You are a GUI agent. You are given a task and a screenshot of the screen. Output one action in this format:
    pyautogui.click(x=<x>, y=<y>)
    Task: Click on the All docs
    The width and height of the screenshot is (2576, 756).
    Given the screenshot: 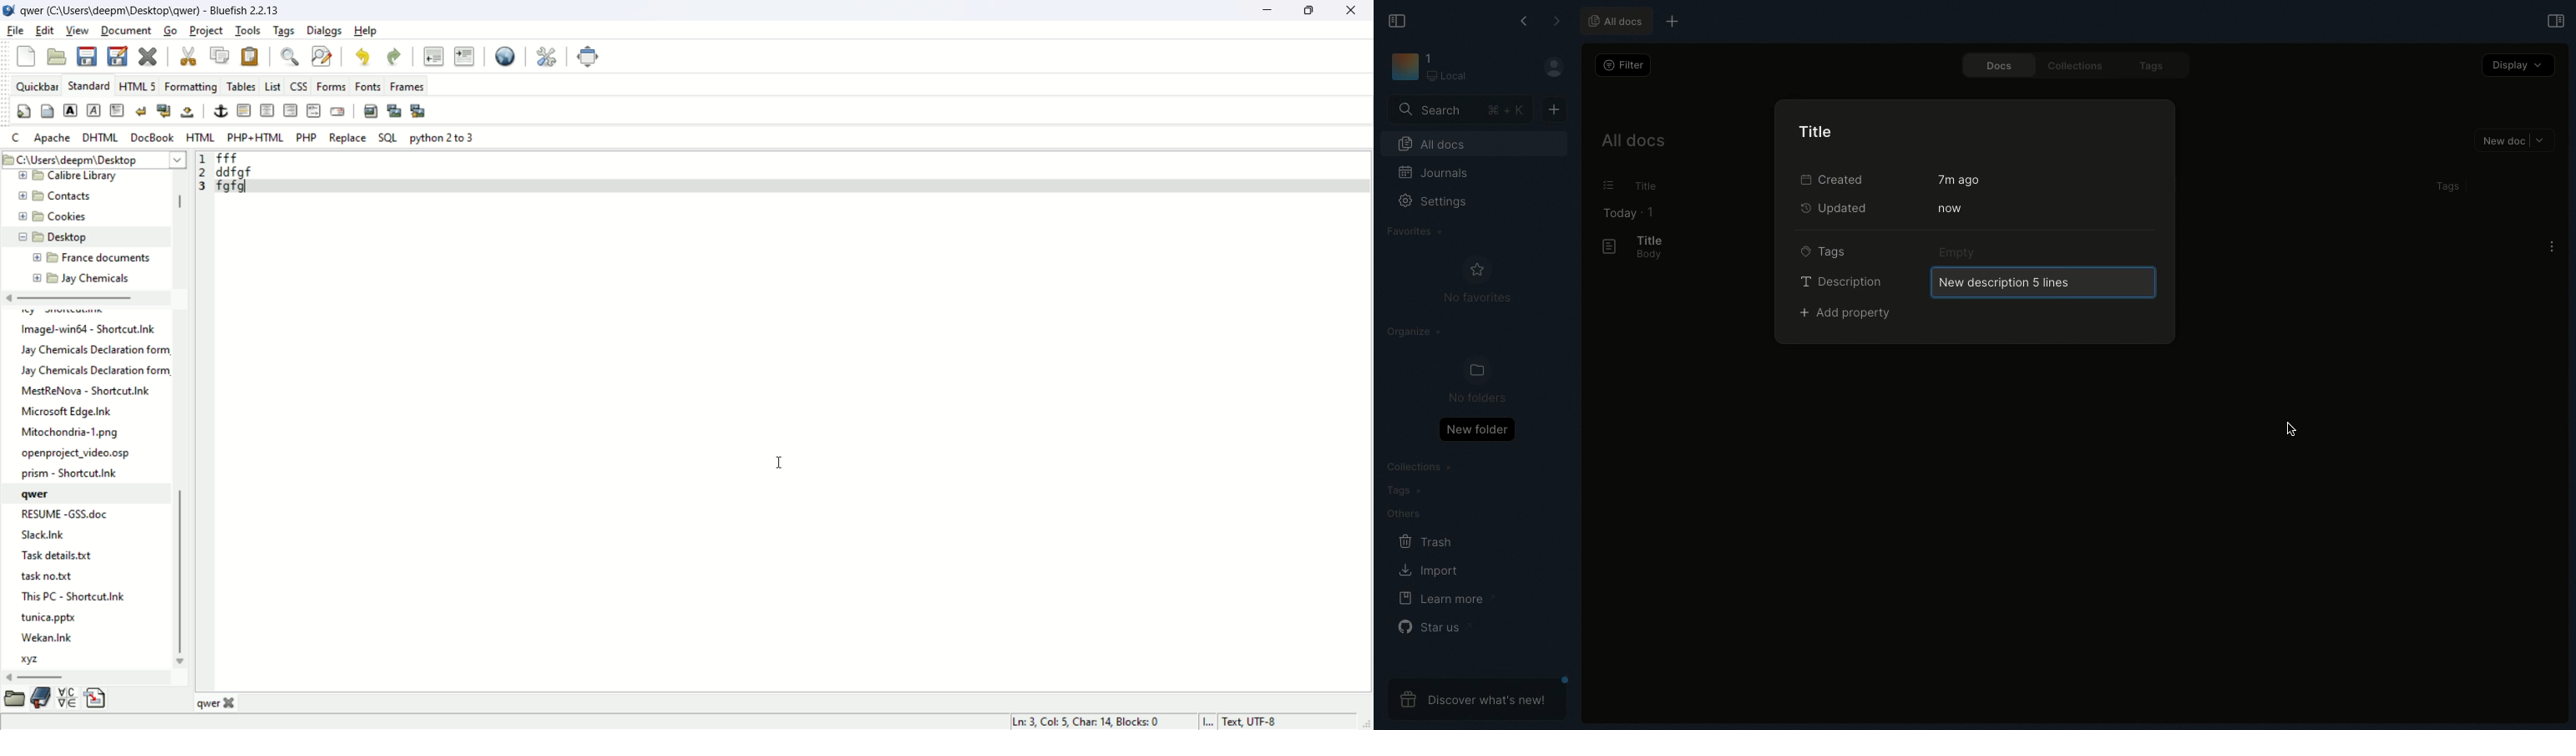 What is the action you would take?
    pyautogui.click(x=1474, y=146)
    